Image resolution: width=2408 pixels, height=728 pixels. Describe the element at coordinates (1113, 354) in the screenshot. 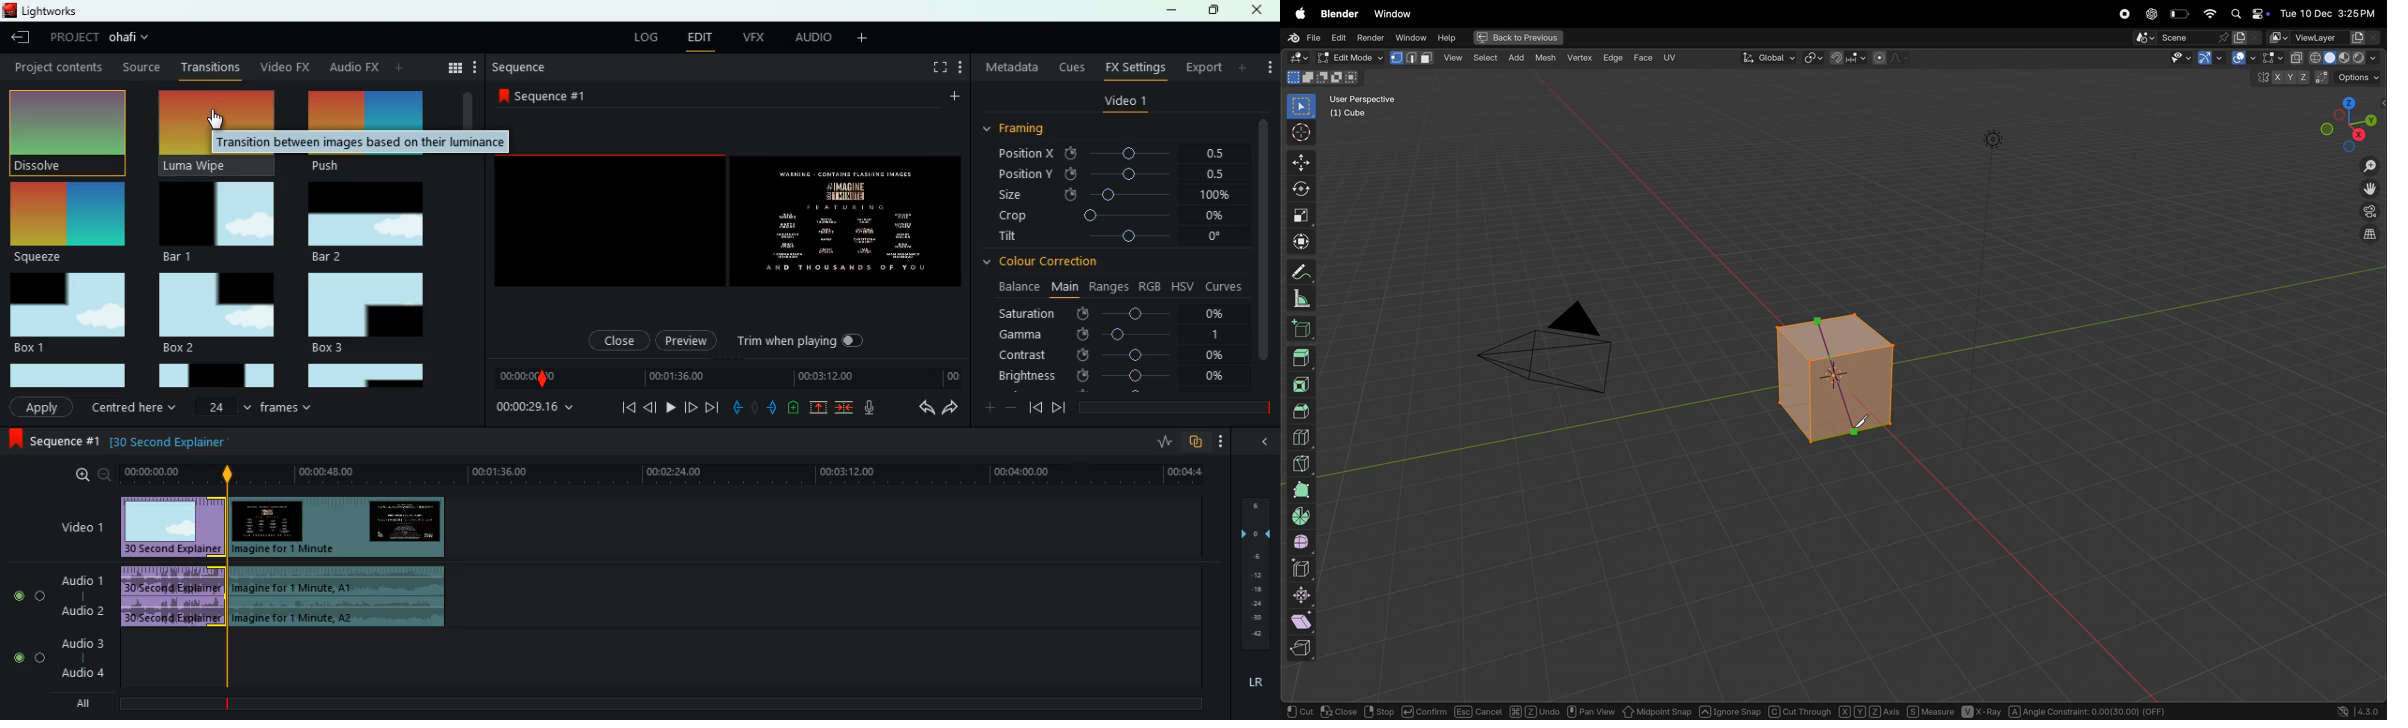

I see `contrast` at that location.